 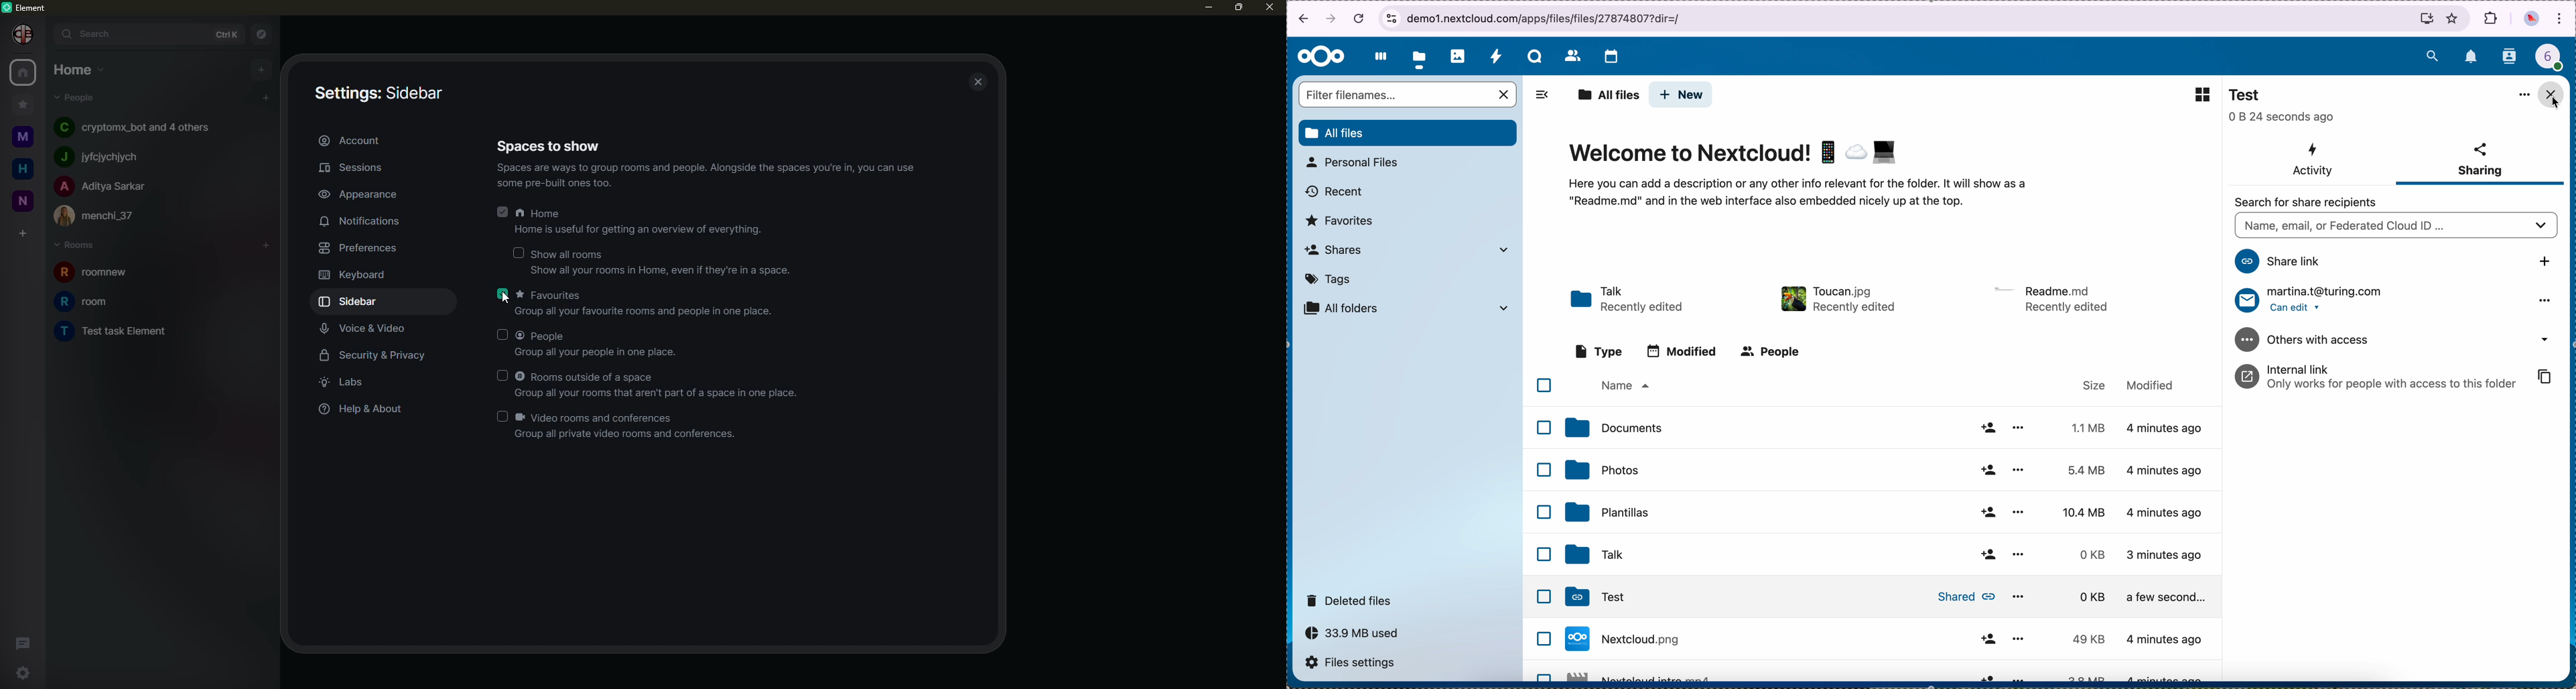 What do you see at coordinates (1888, 672) in the screenshot?
I see `file` at bounding box center [1888, 672].